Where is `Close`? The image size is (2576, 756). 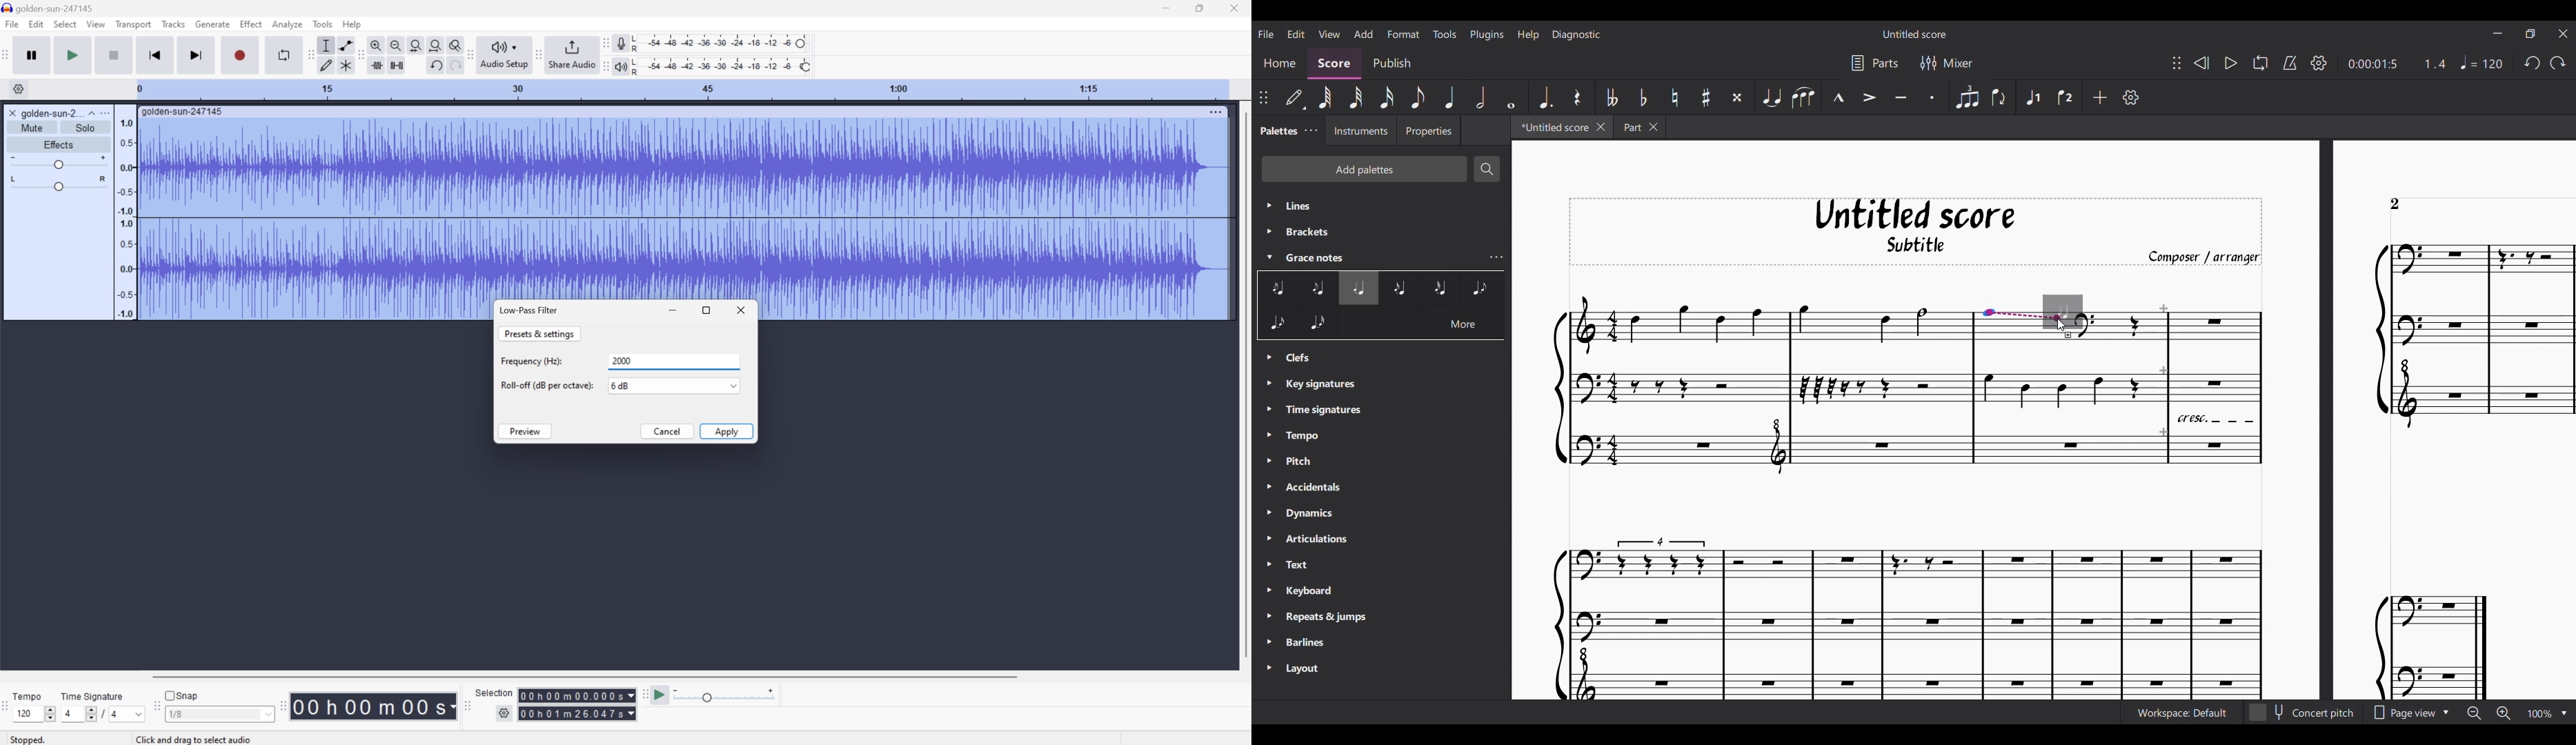
Close is located at coordinates (12, 113).